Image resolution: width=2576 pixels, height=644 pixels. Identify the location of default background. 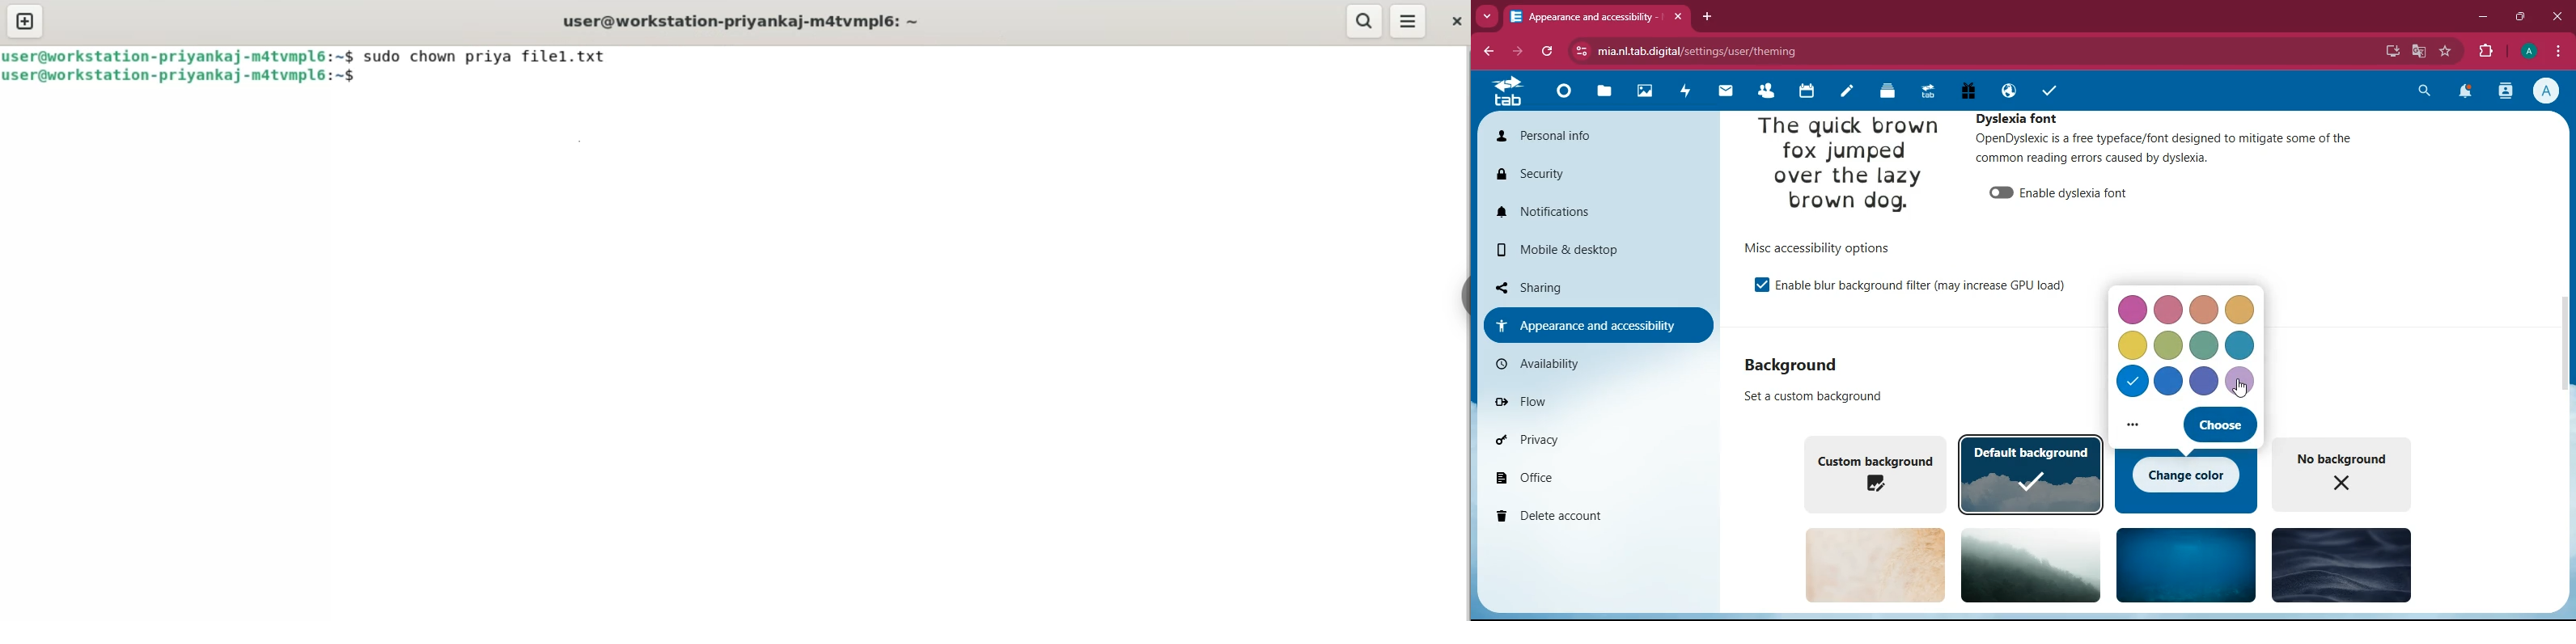
(2032, 474).